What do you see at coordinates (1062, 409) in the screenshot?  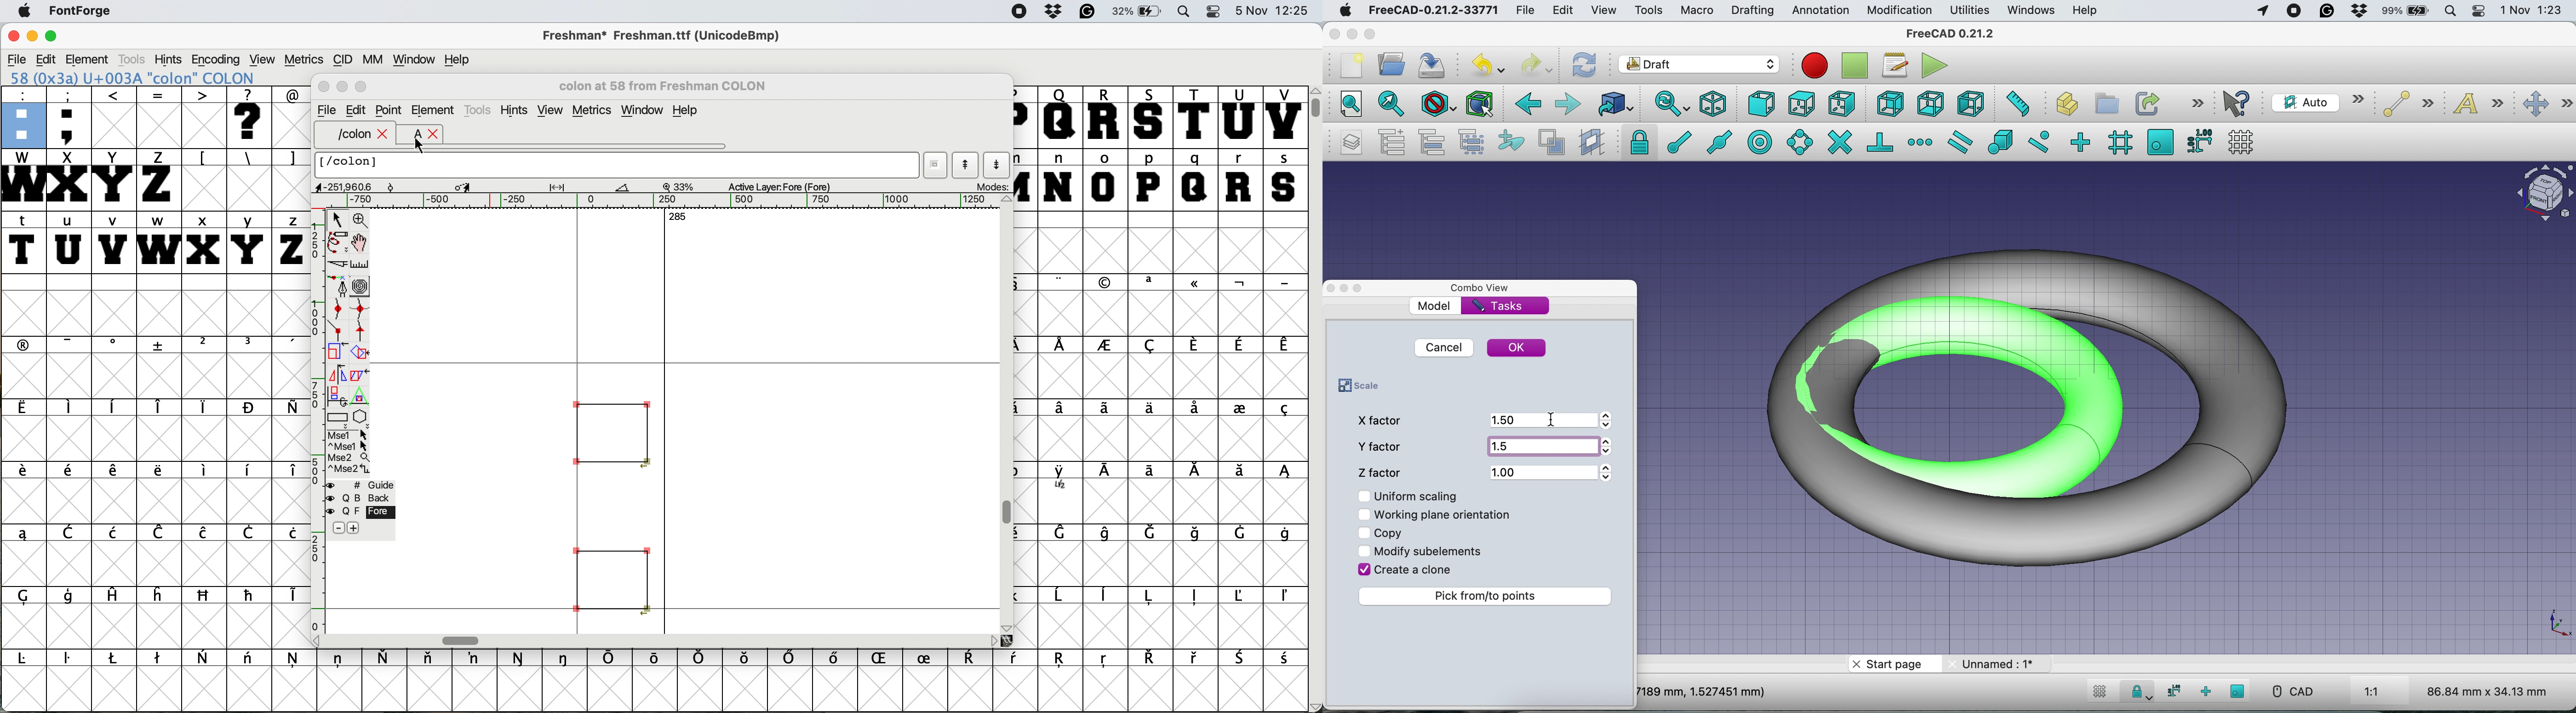 I see `symbol` at bounding box center [1062, 409].